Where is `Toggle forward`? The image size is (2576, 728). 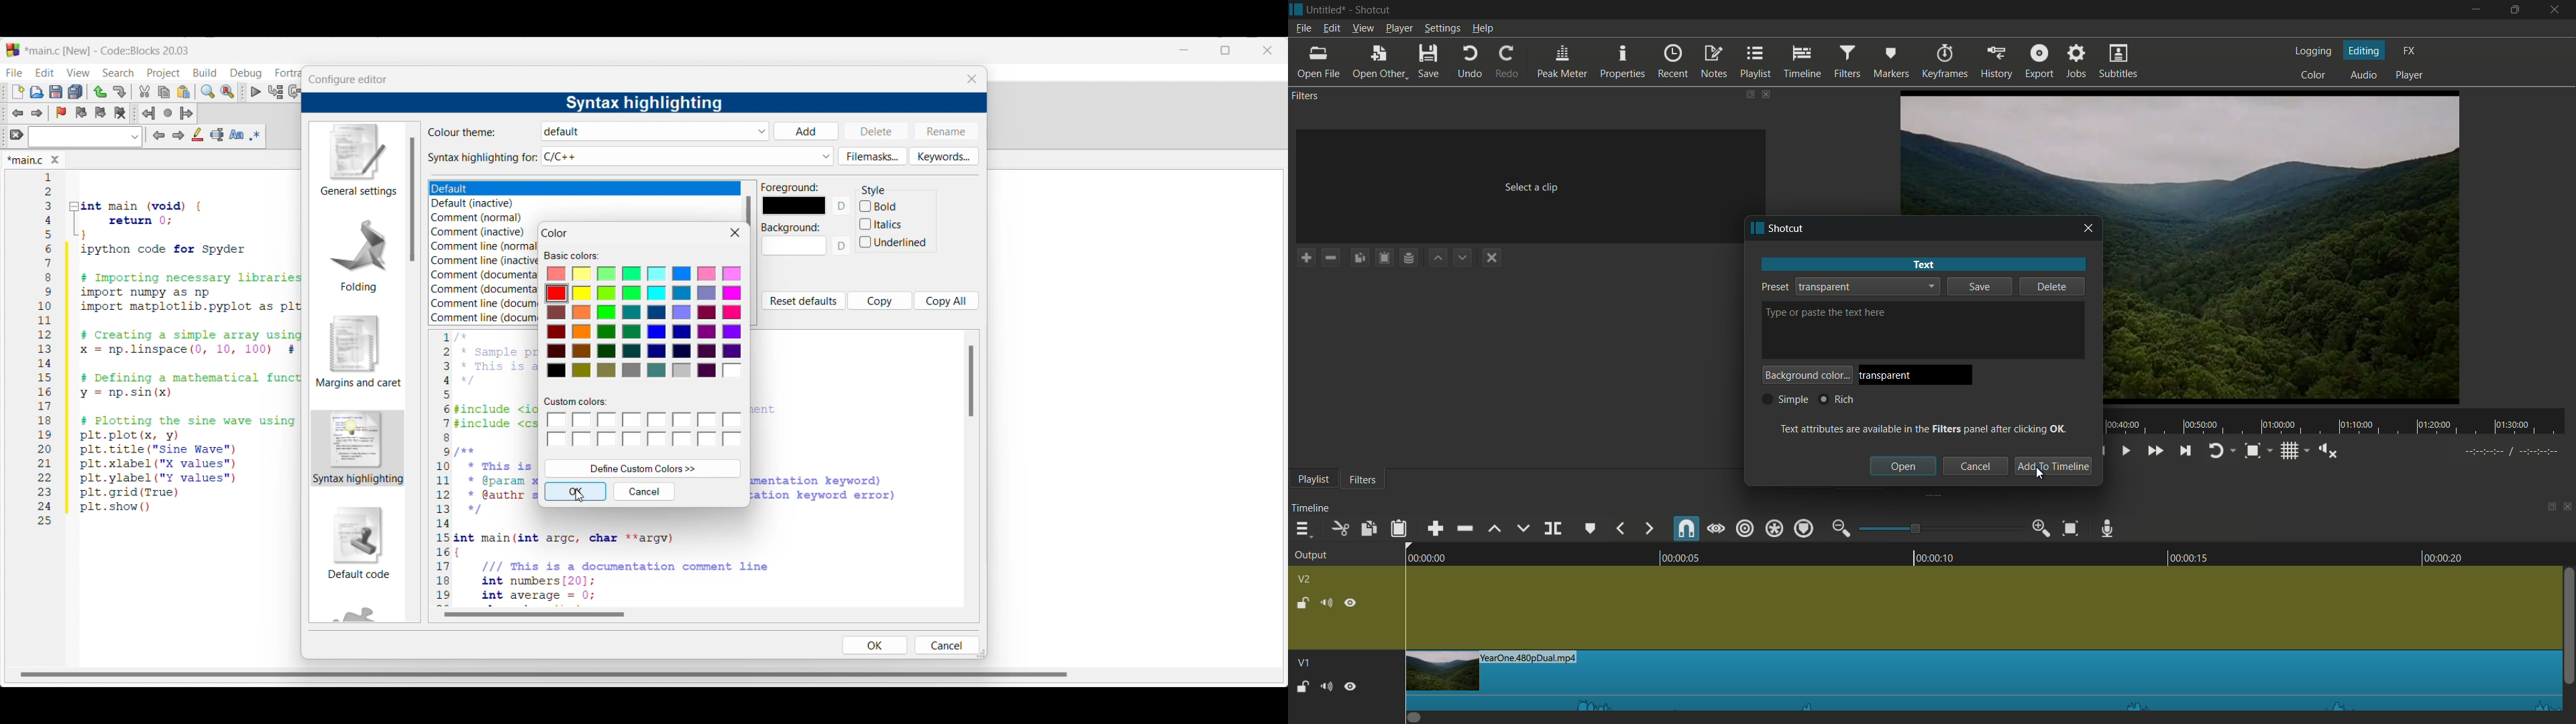
Toggle forward is located at coordinates (38, 113).